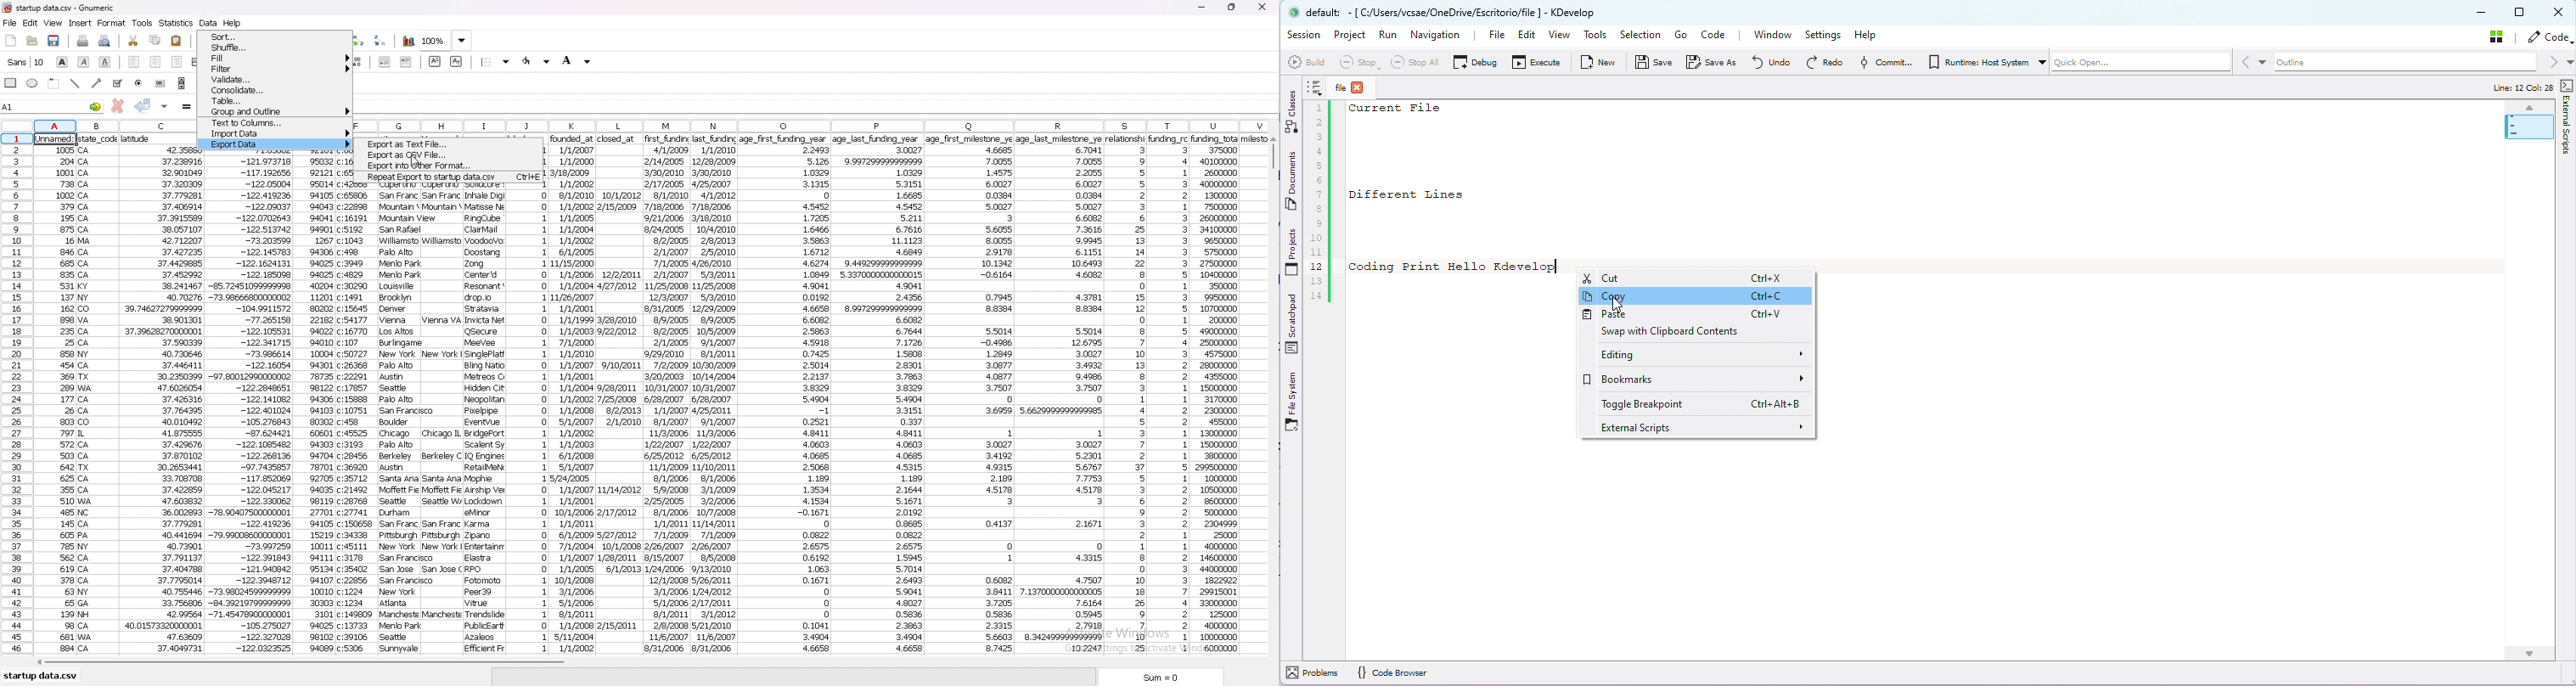 The height and width of the screenshot is (700, 2576). I want to click on increase indent, so click(406, 61).